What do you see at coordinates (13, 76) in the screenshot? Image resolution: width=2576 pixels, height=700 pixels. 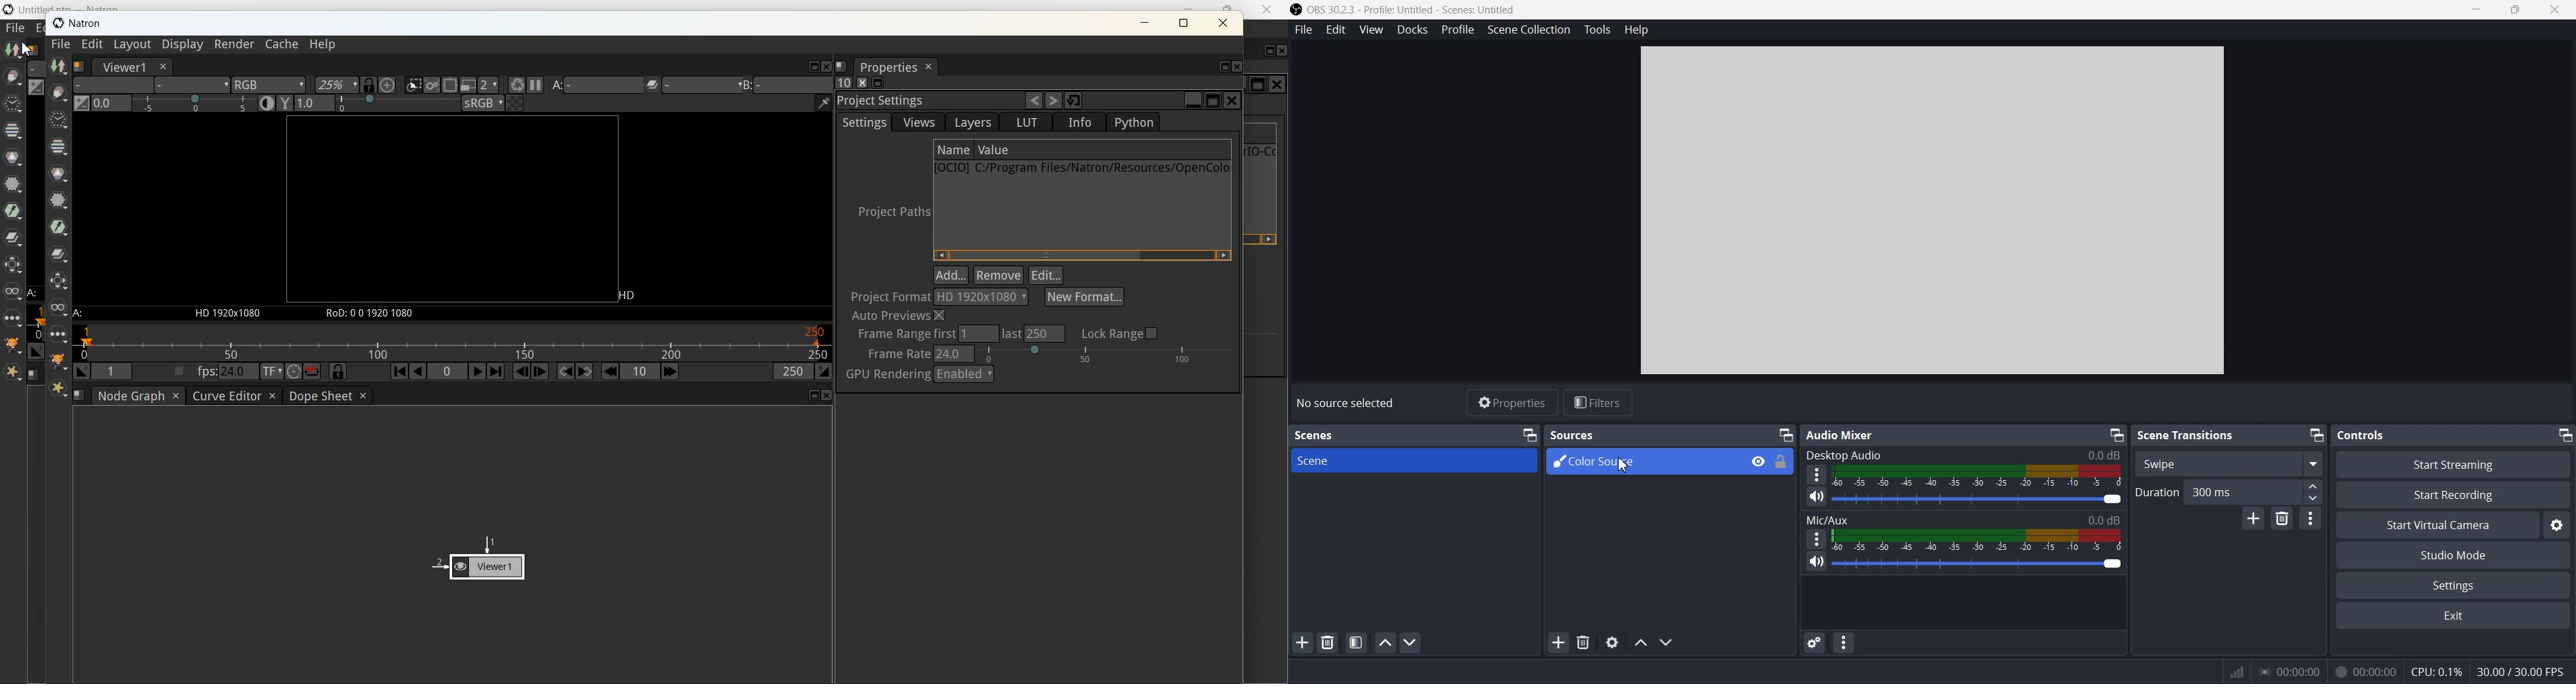 I see `Draw` at bounding box center [13, 76].